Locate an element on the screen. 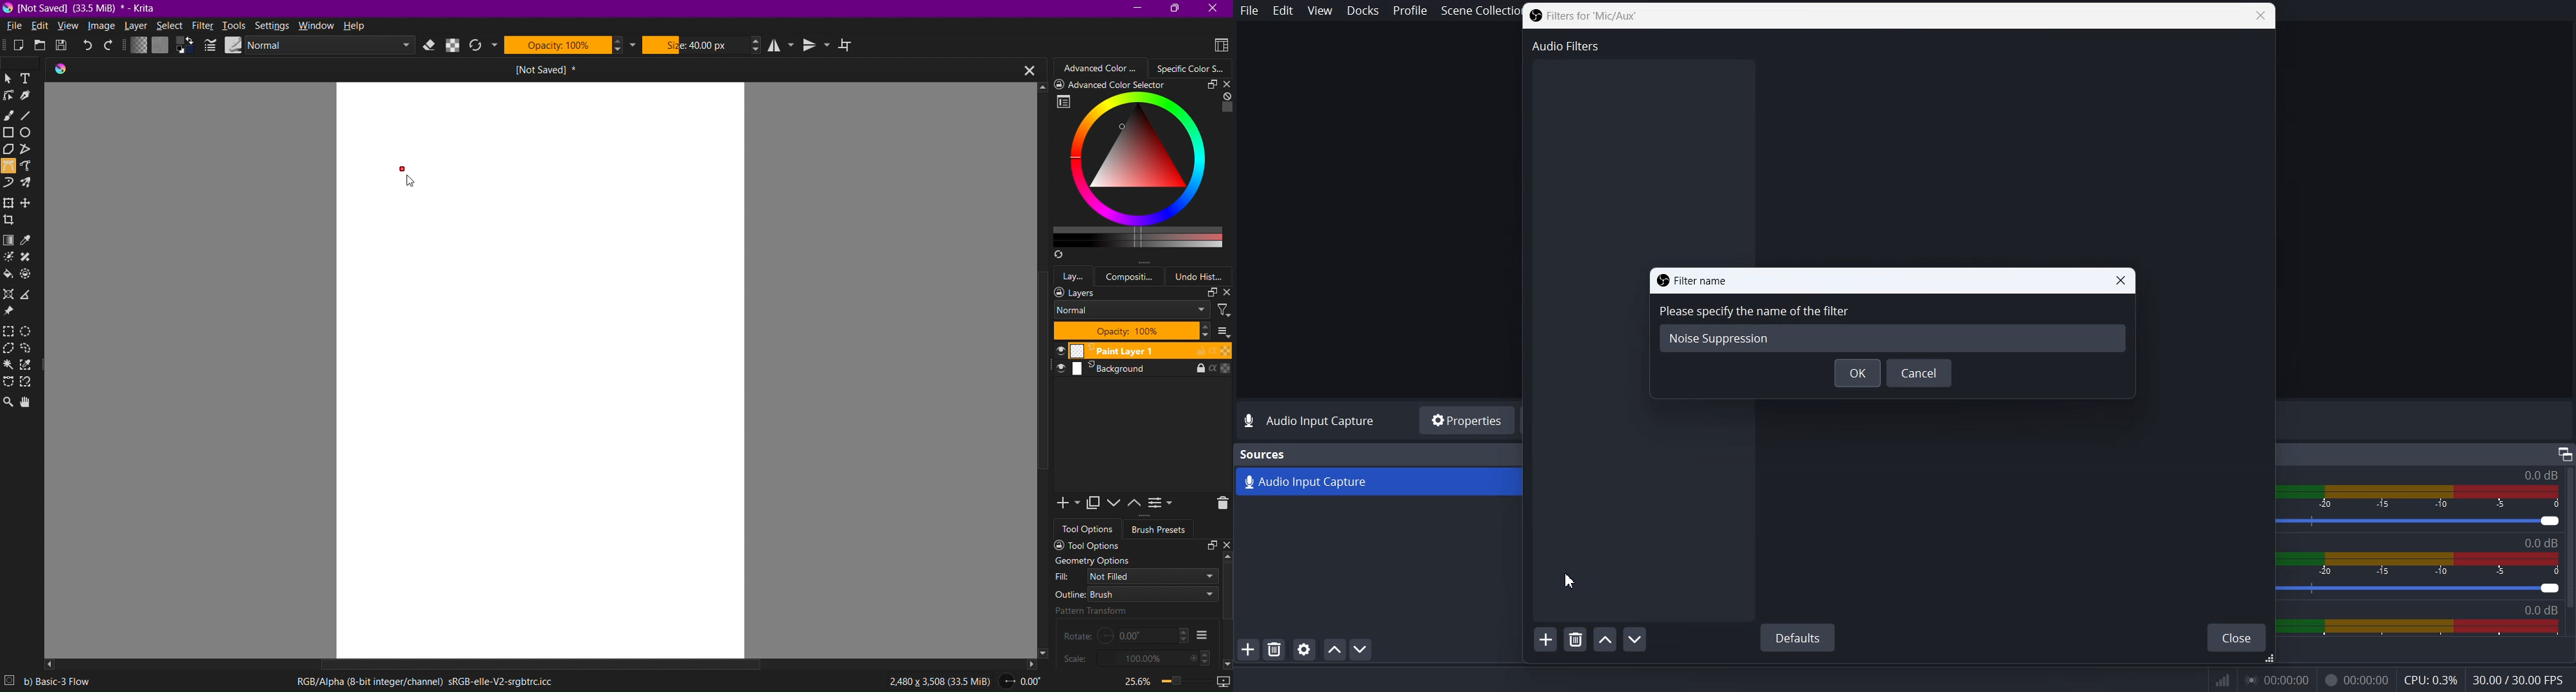 The width and height of the screenshot is (2576, 700). Scene Collection is located at coordinates (1474, 12).